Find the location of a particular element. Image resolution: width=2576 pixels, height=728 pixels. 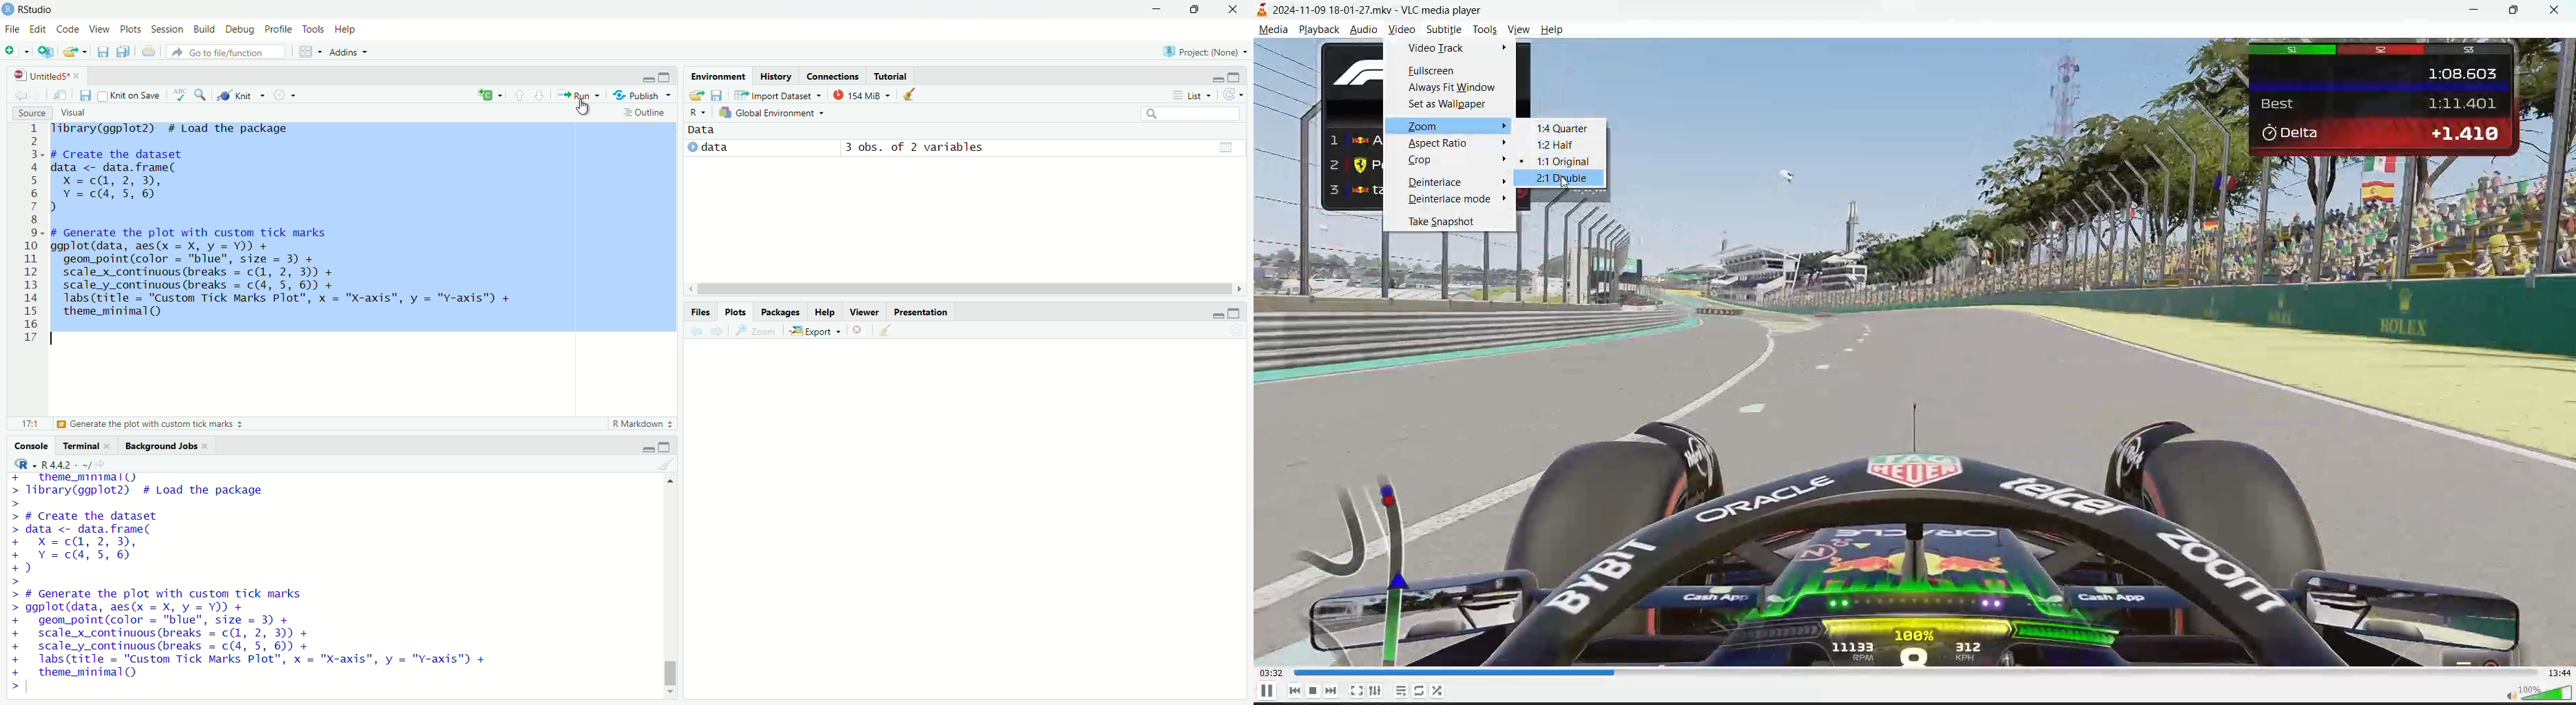

stop is located at coordinates (1315, 690).